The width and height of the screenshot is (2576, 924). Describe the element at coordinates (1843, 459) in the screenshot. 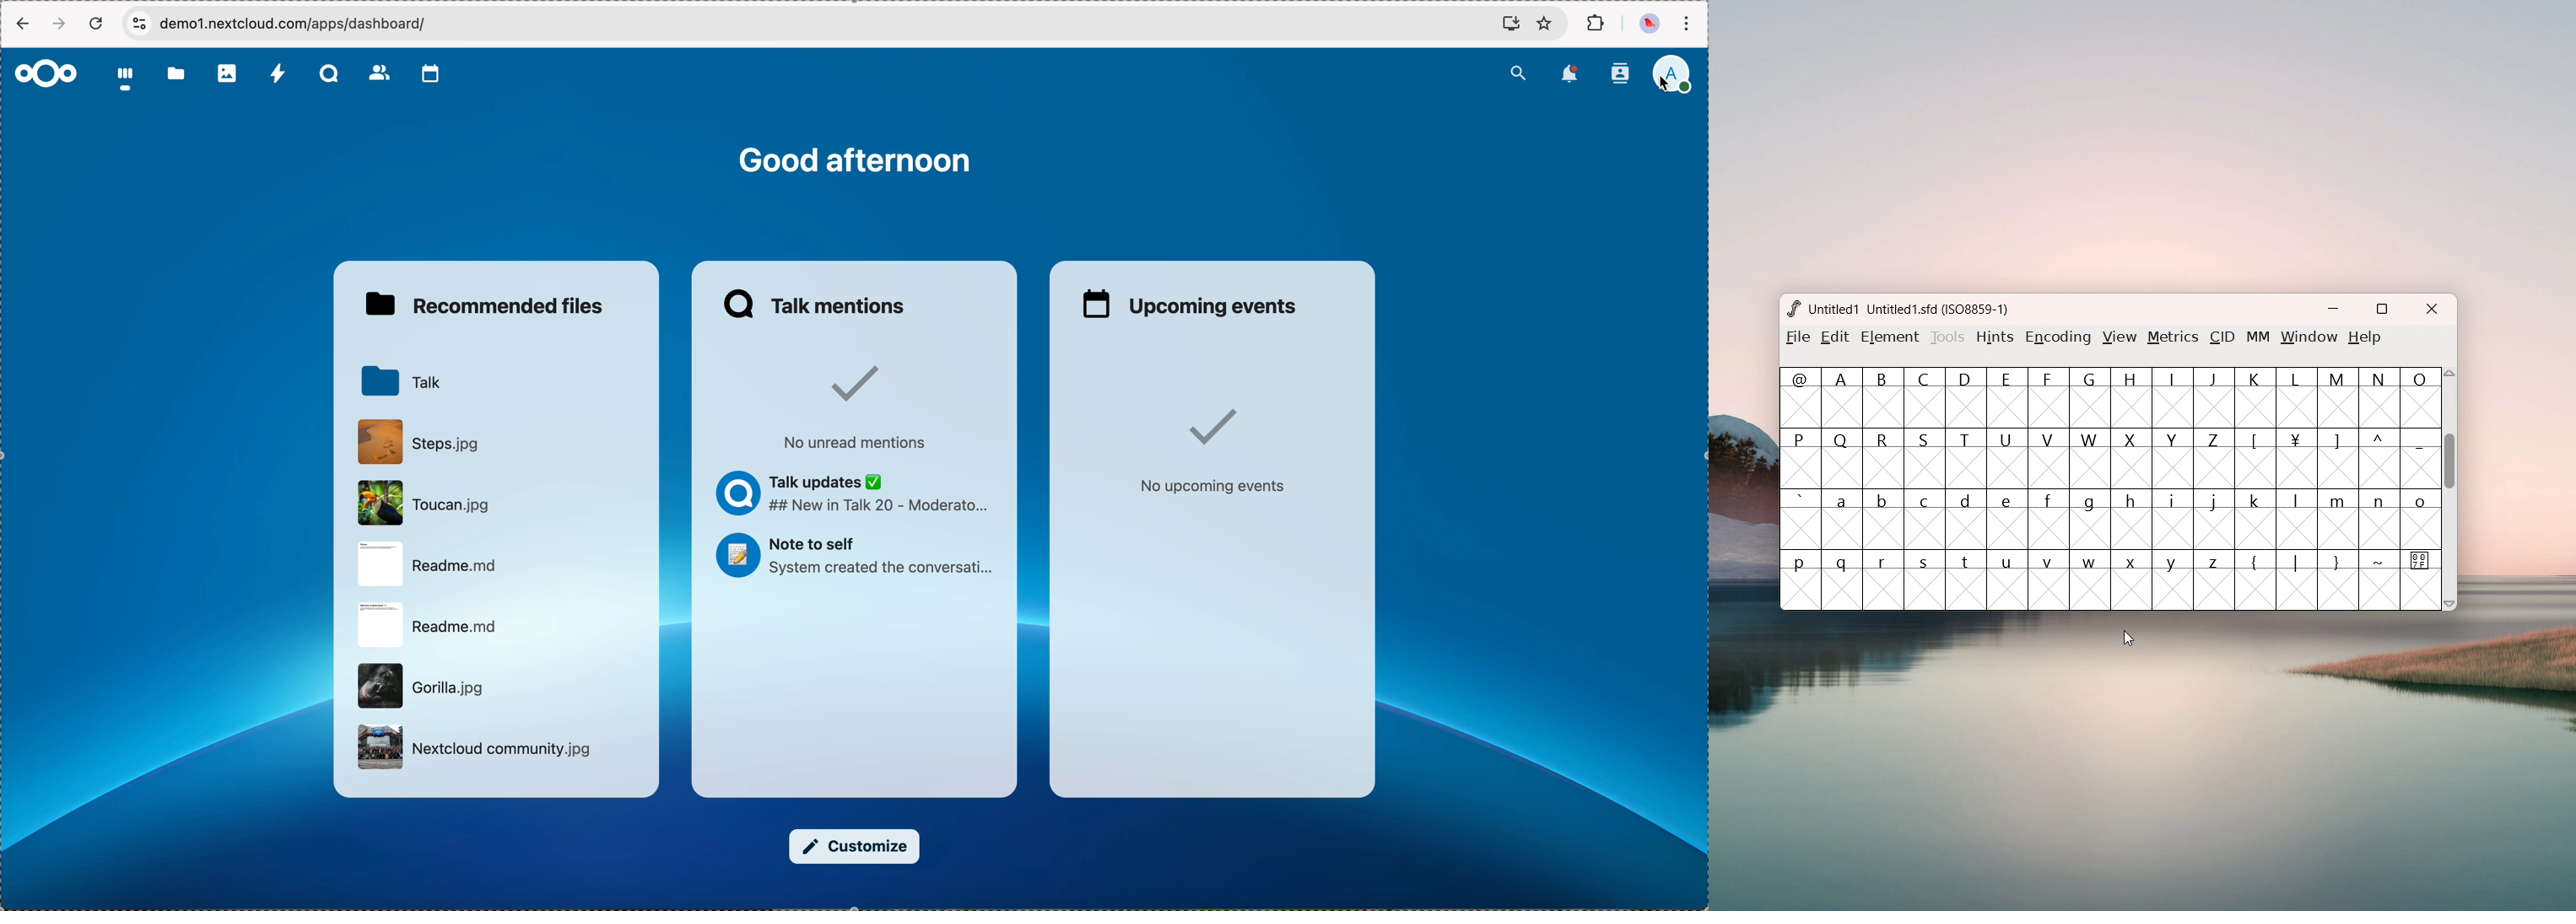

I see `Q` at that location.